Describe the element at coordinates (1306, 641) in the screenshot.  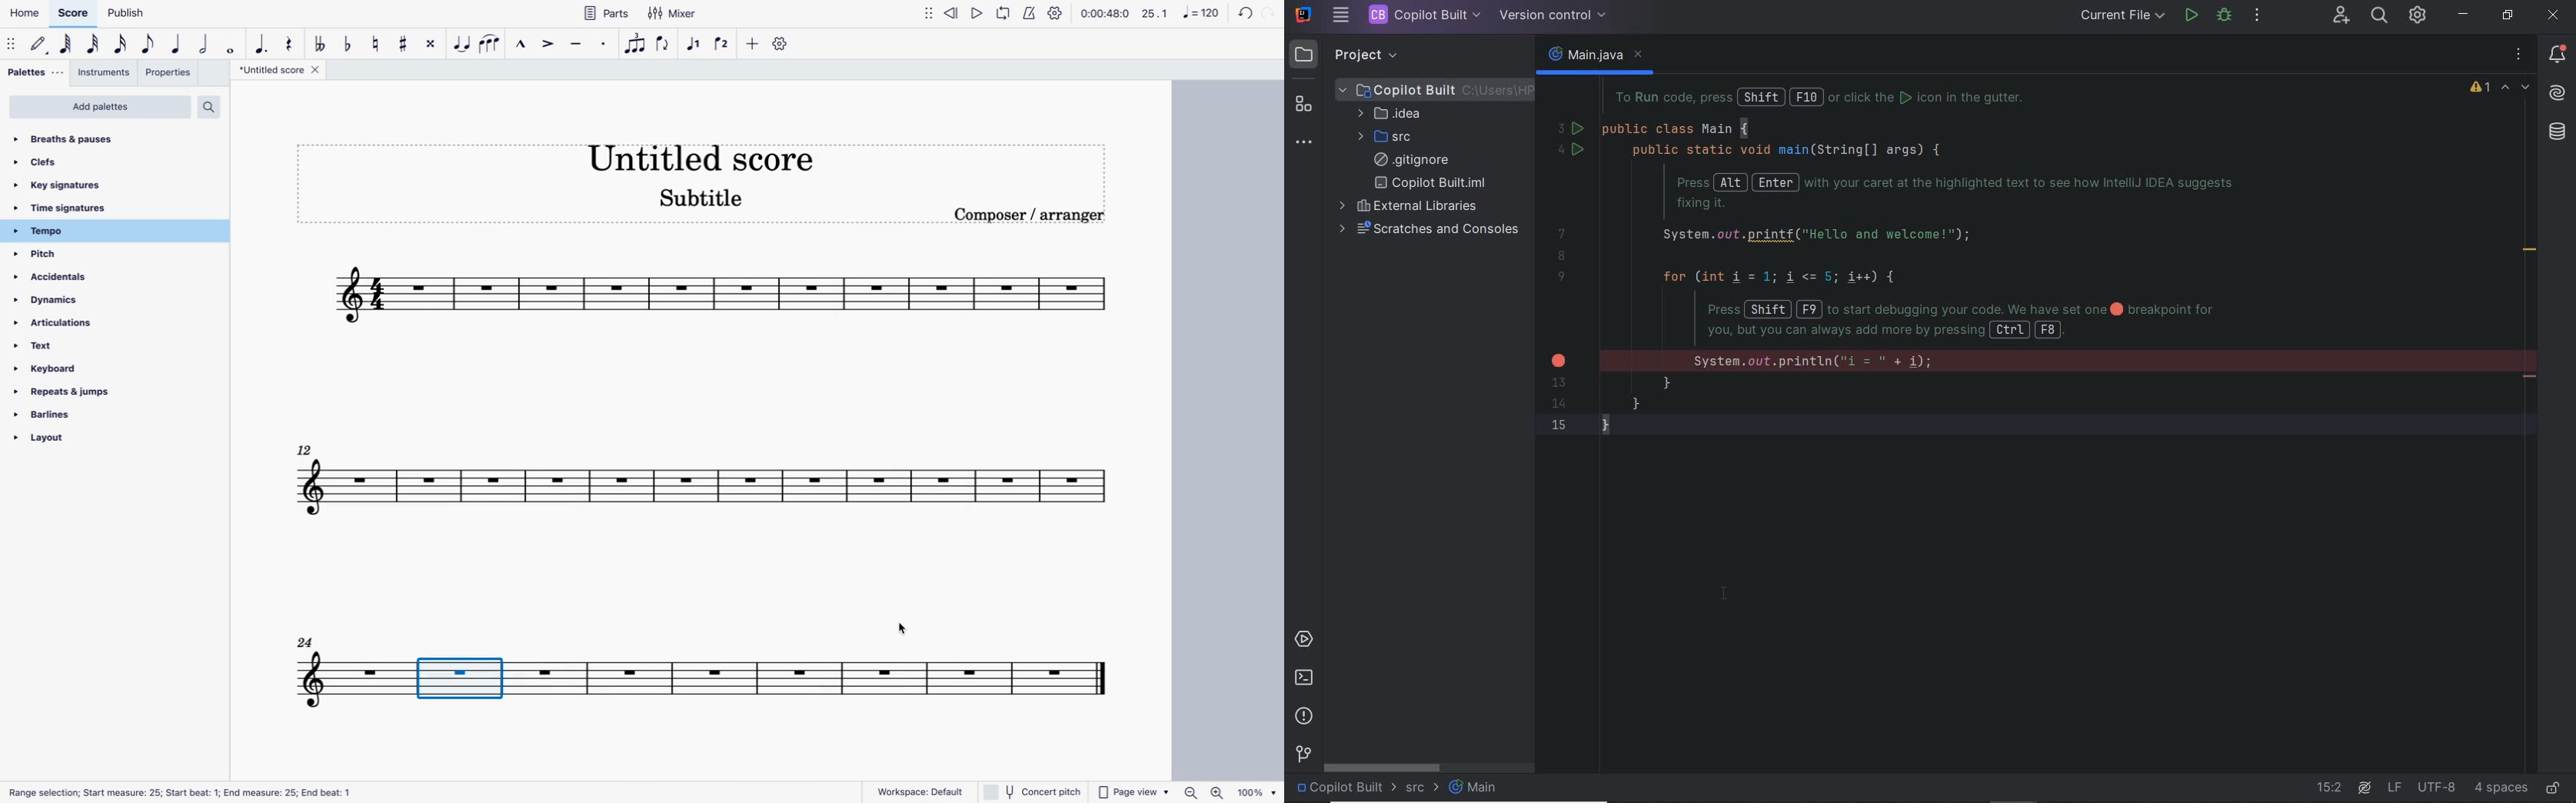
I see `services` at that location.